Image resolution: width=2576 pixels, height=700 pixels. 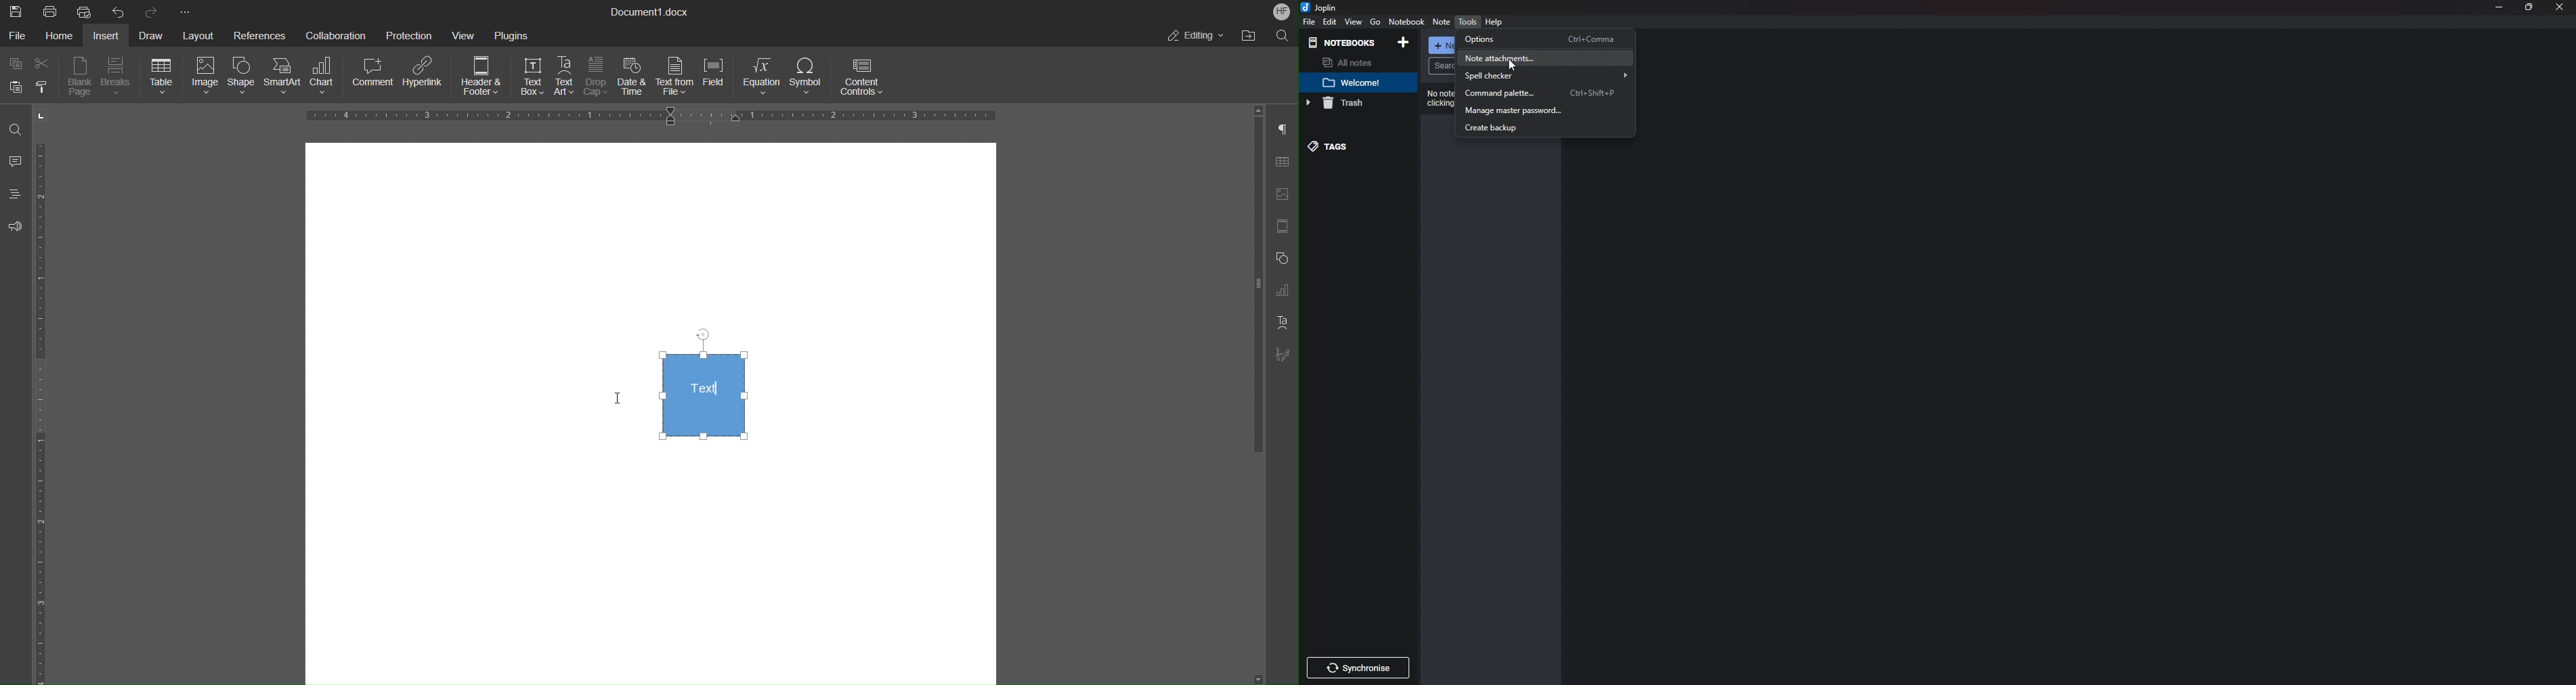 What do you see at coordinates (1403, 42) in the screenshot?
I see `Add notebooks` at bounding box center [1403, 42].